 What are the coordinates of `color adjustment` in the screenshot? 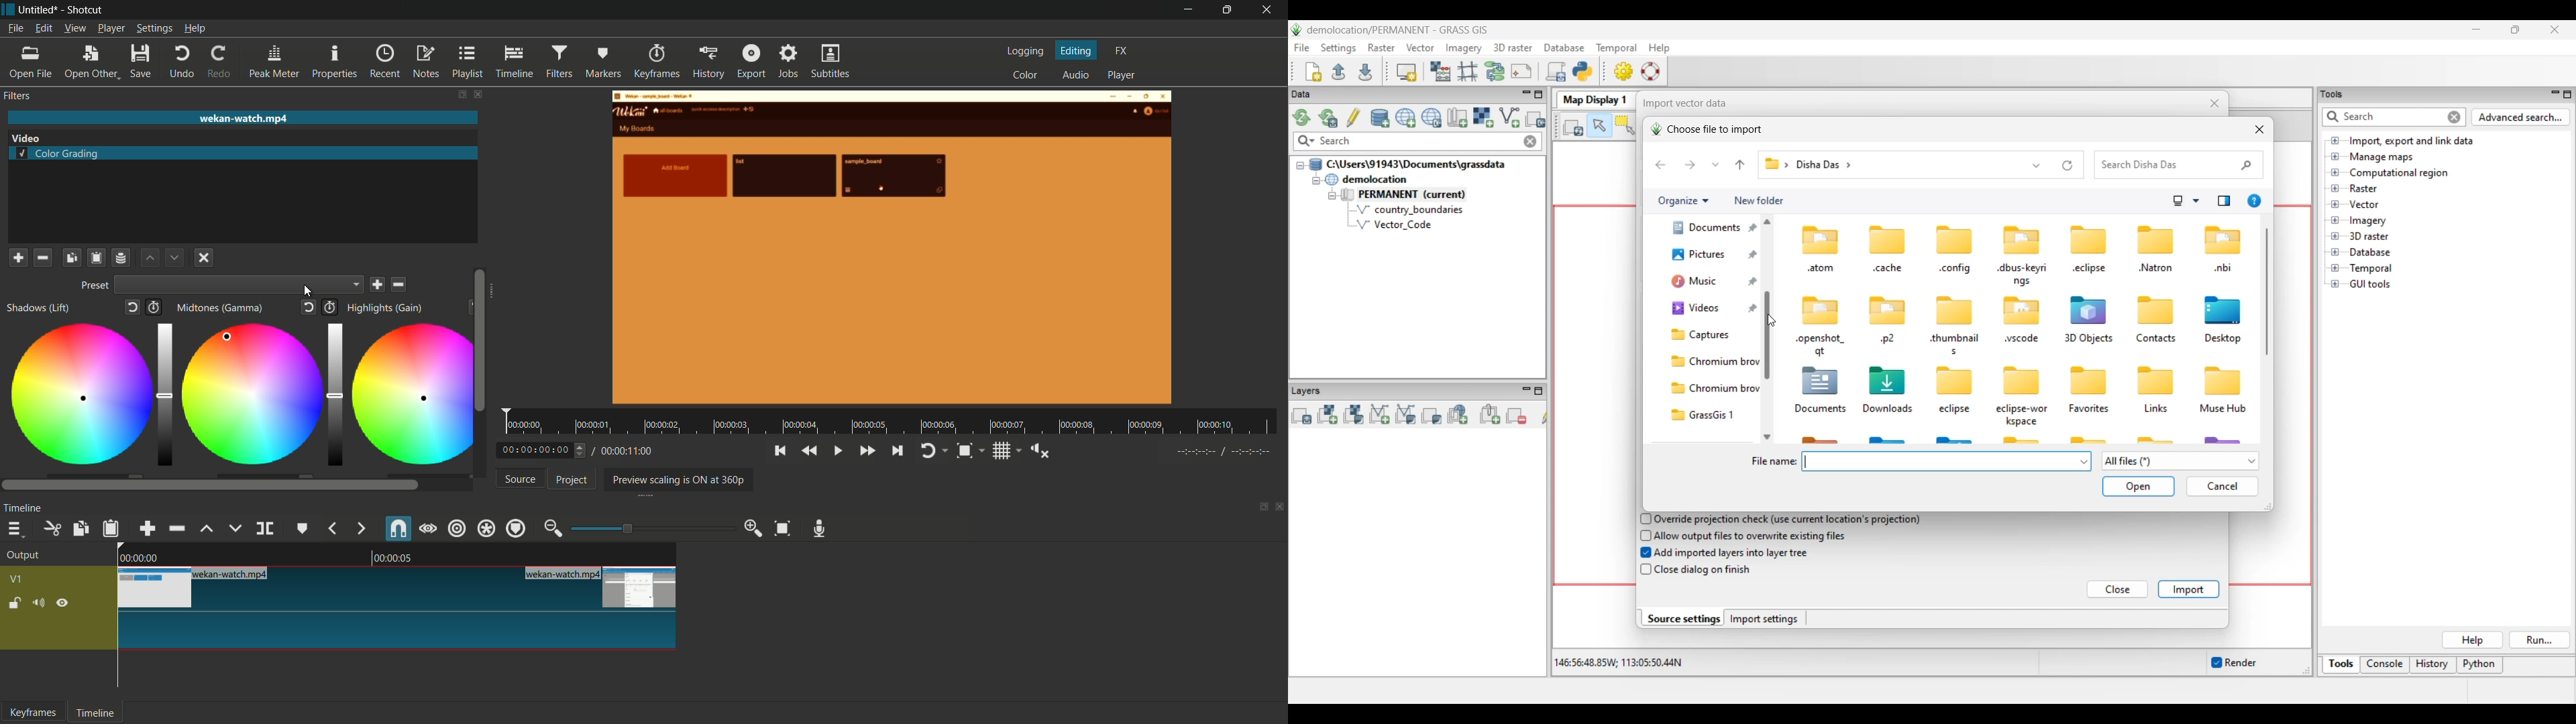 It's located at (408, 395).